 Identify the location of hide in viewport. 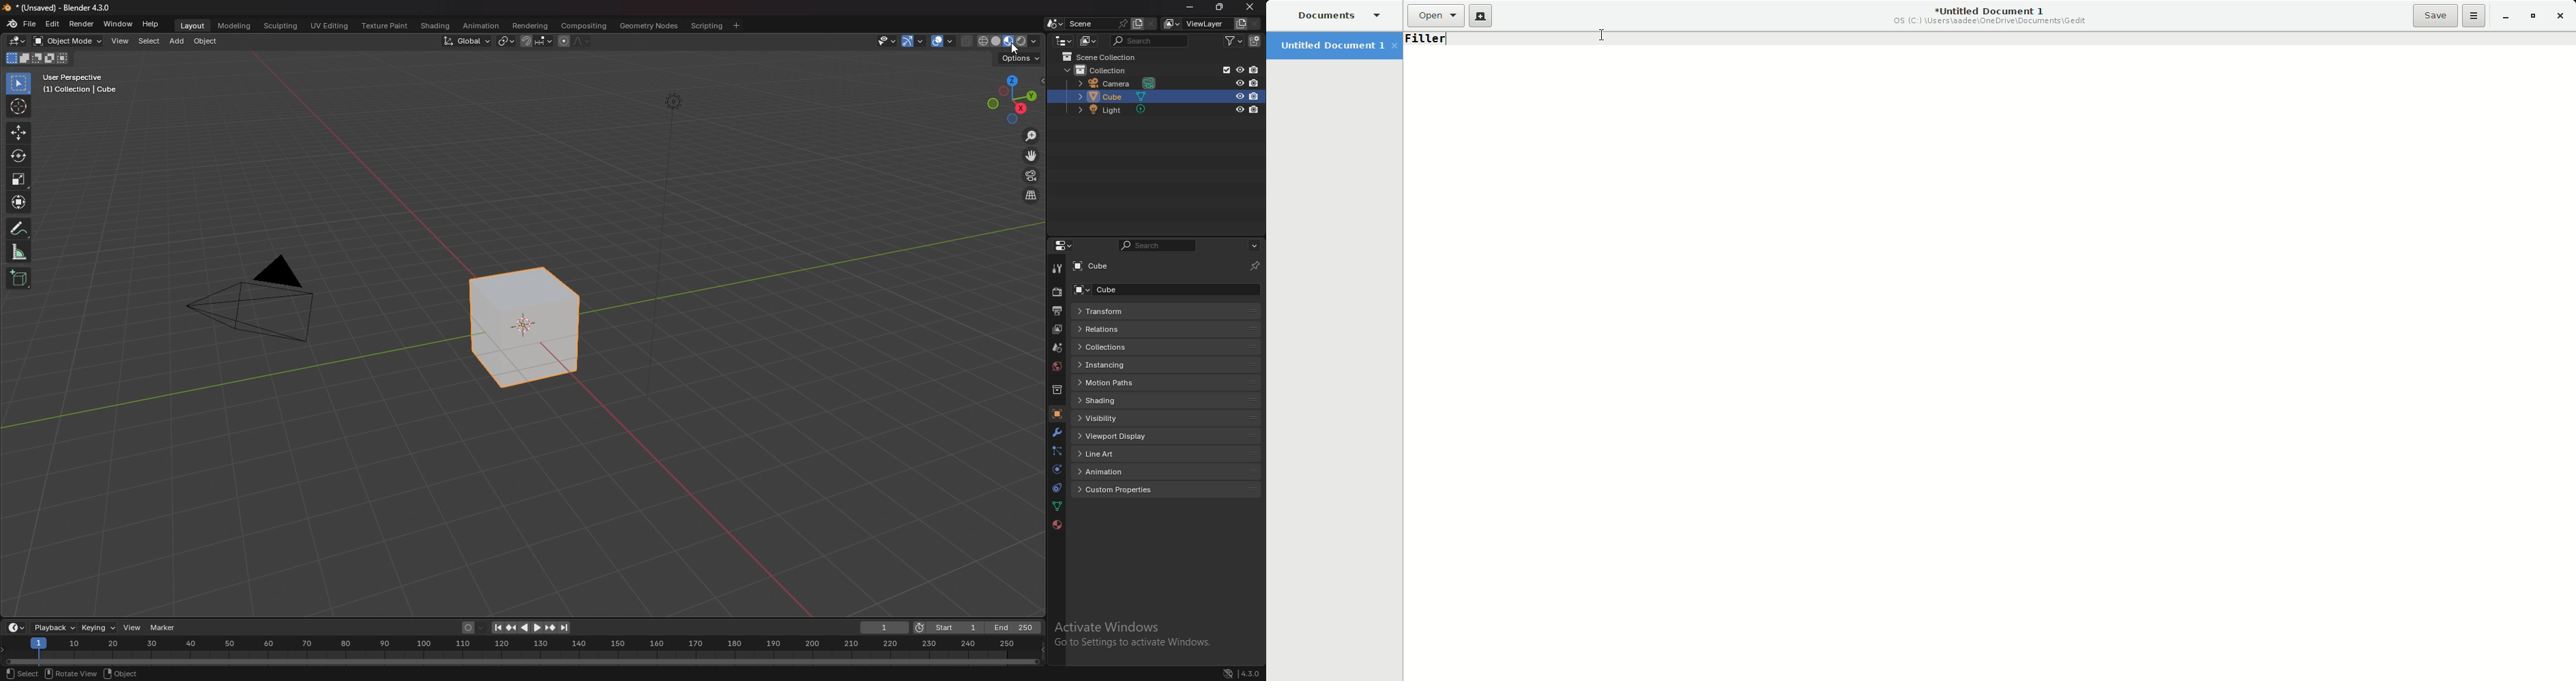
(1238, 82).